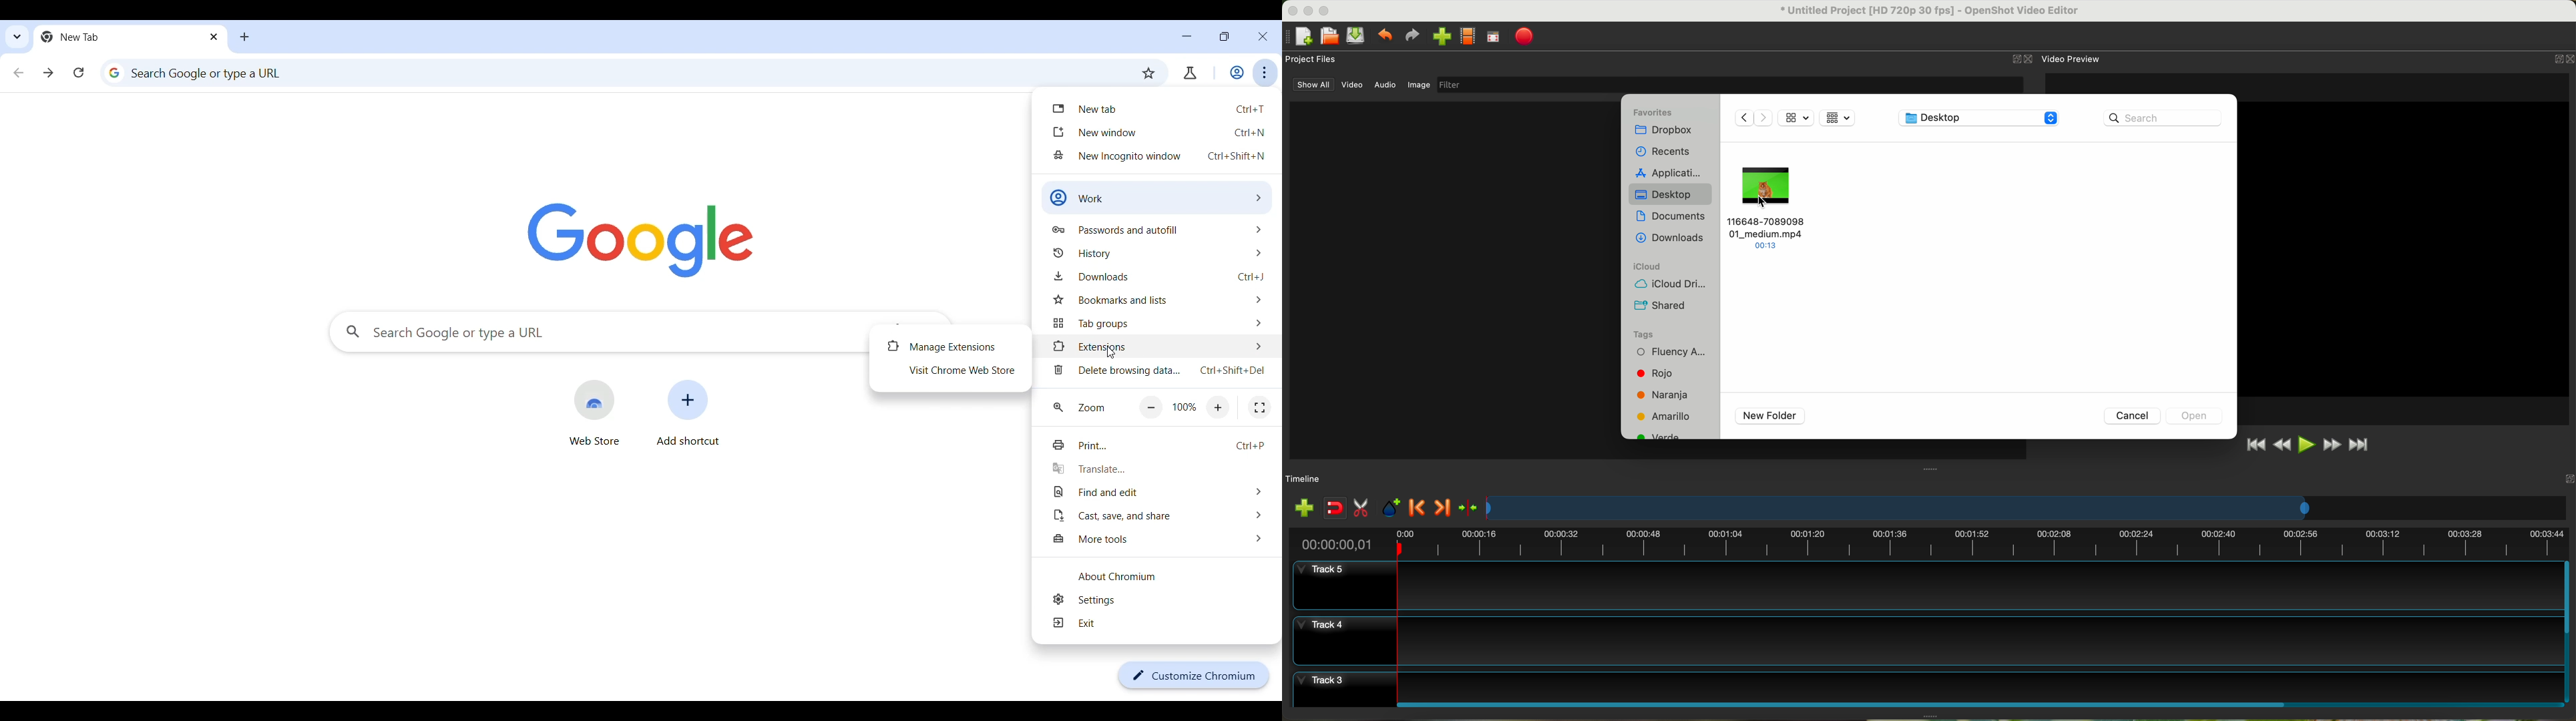 Image resolution: width=2576 pixels, height=728 pixels. I want to click on choose profile, so click(1467, 37).